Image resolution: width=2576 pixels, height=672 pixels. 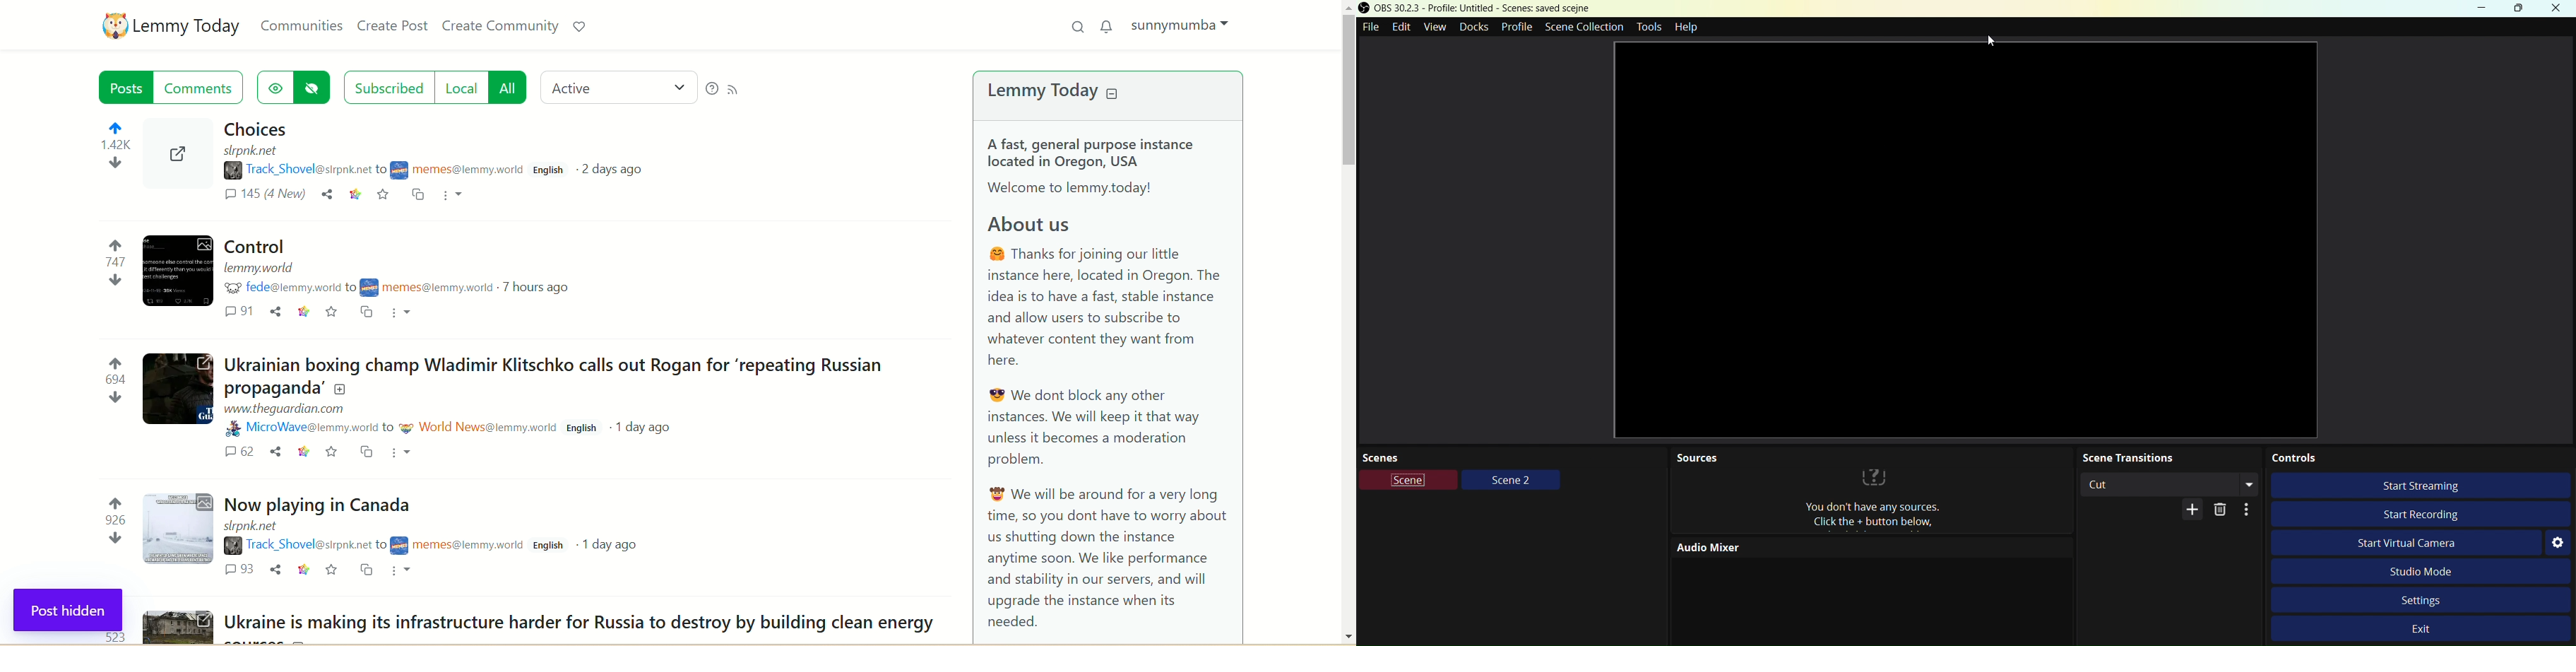 I want to click on Exit, so click(x=2422, y=628).